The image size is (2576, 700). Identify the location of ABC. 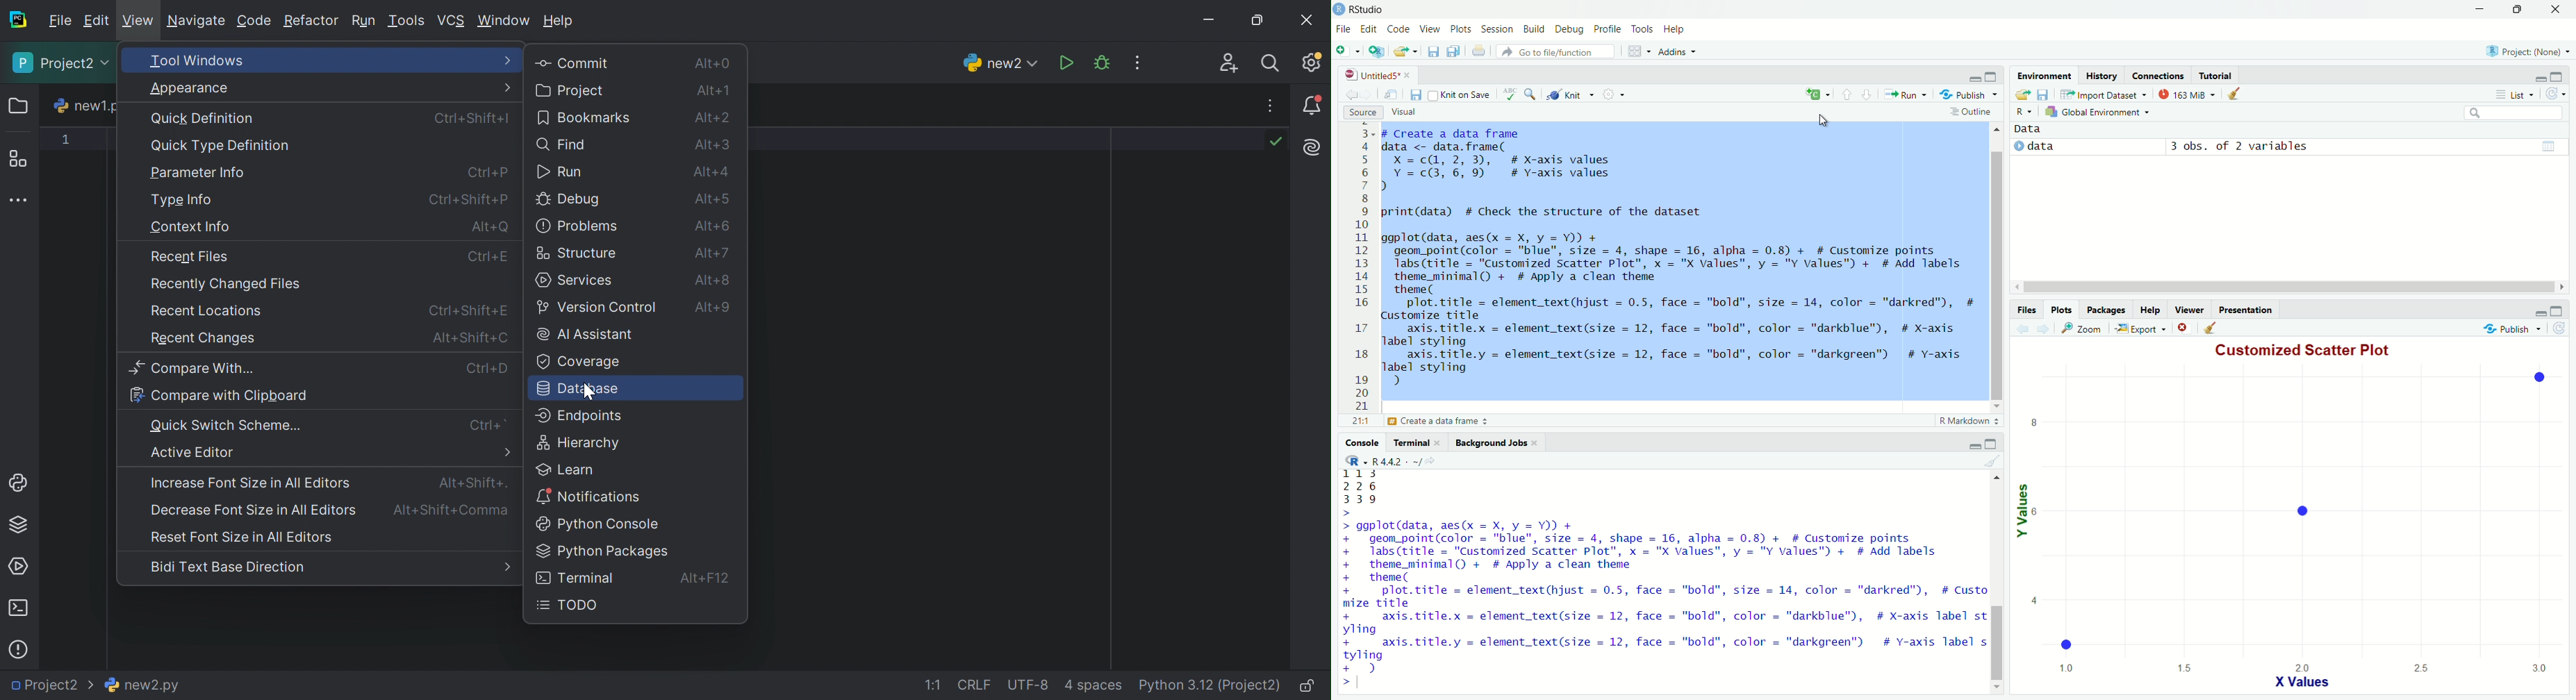
(1509, 95).